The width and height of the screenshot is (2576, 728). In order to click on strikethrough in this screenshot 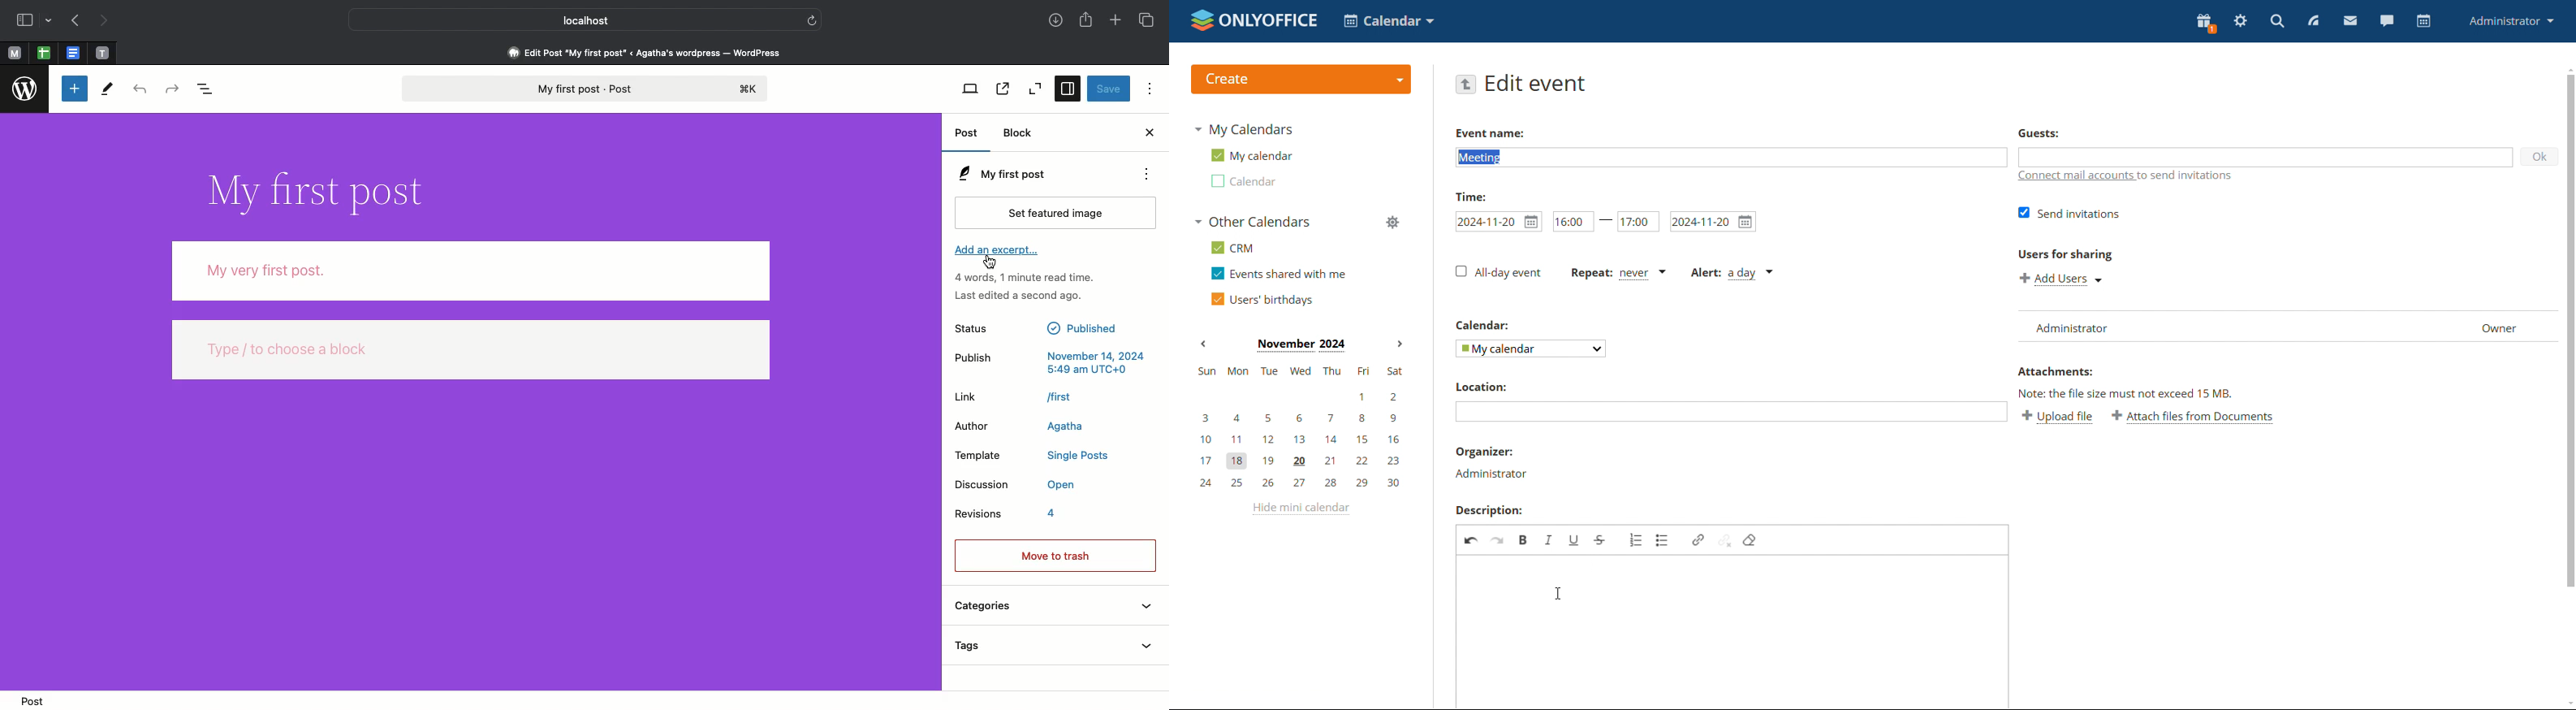, I will do `click(1600, 540)`.